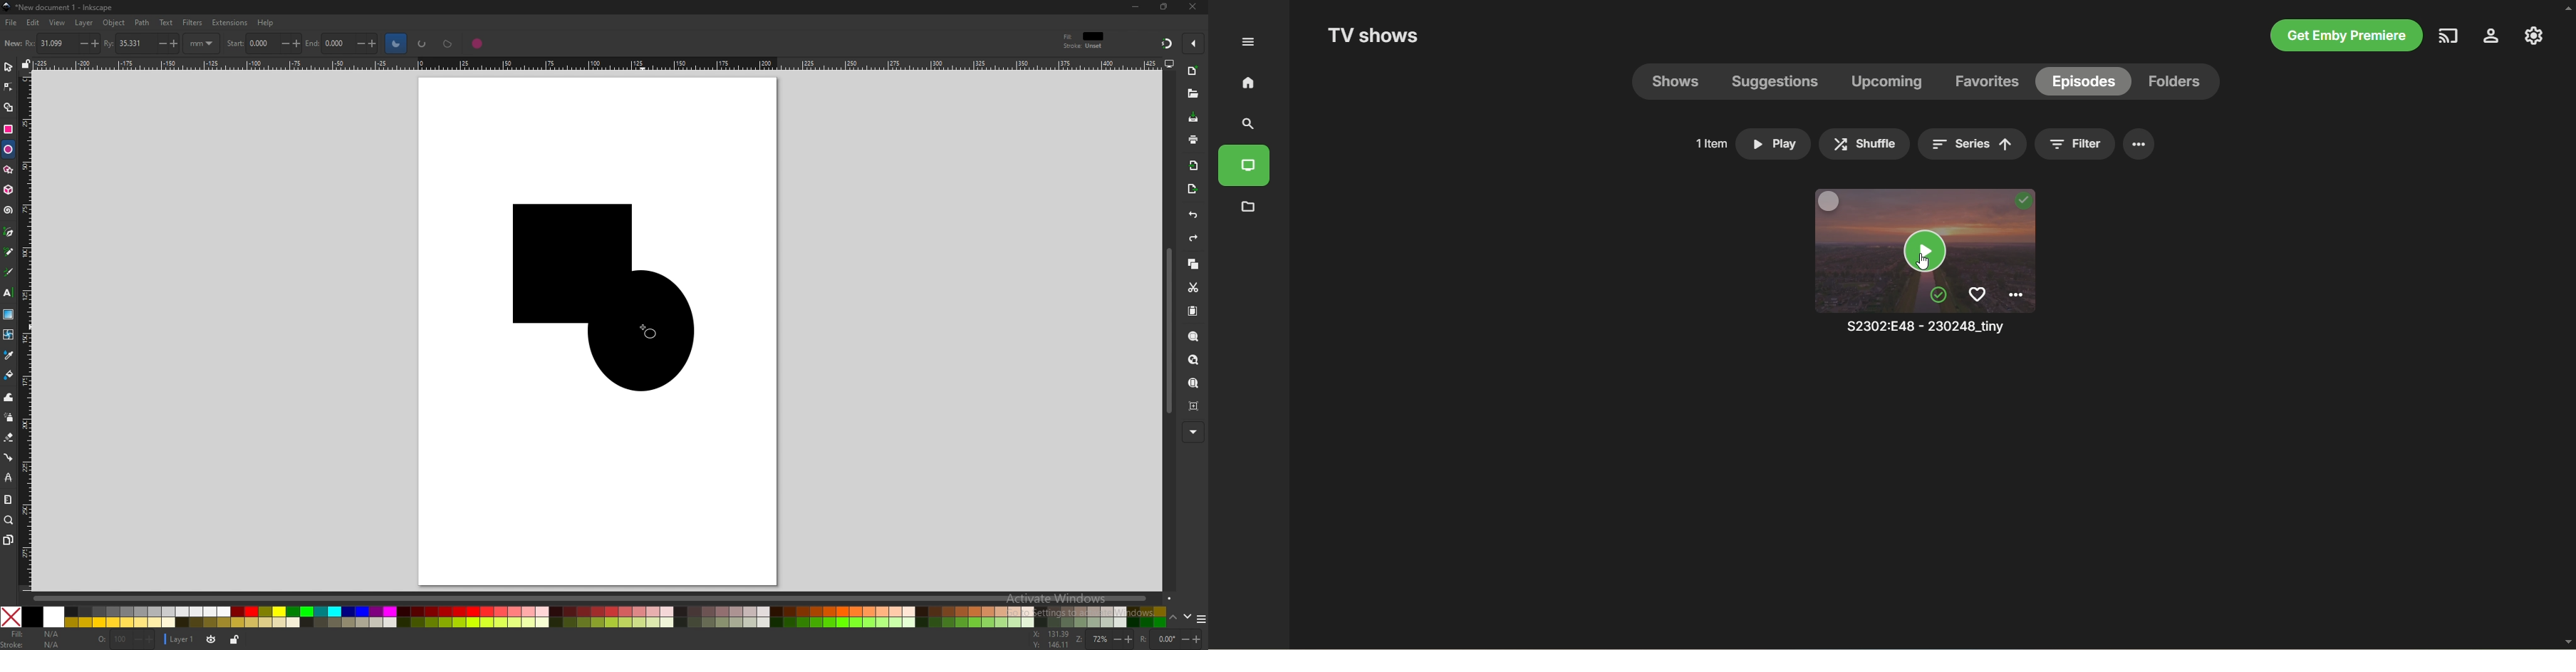  Describe the element at coordinates (85, 23) in the screenshot. I see `layer` at that location.